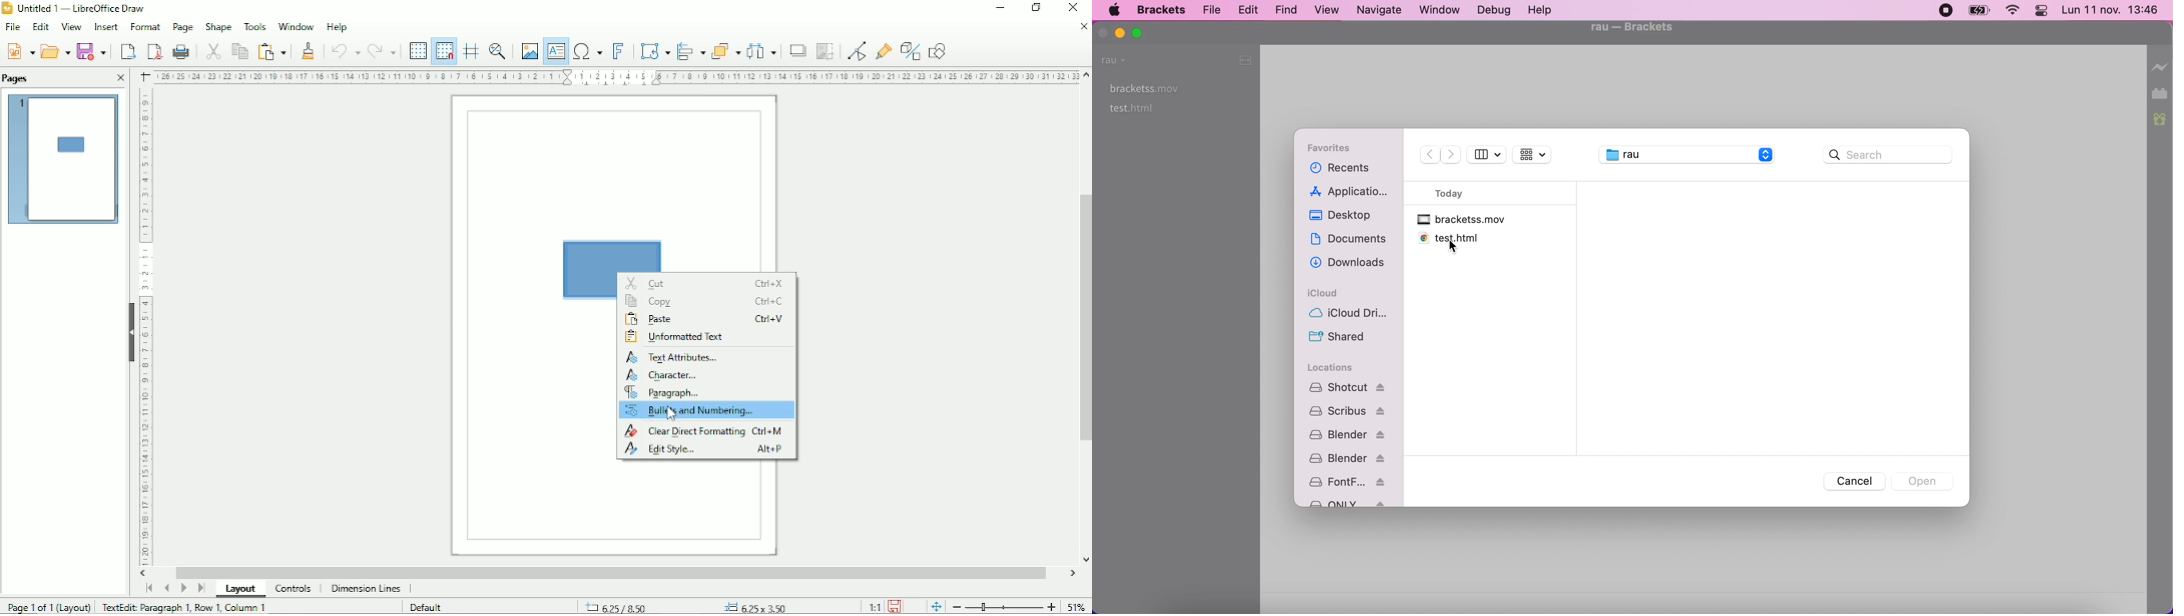 This screenshot has height=616, width=2184. Describe the element at coordinates (16, 79) in the screenshot. I see `Pages` at that location.